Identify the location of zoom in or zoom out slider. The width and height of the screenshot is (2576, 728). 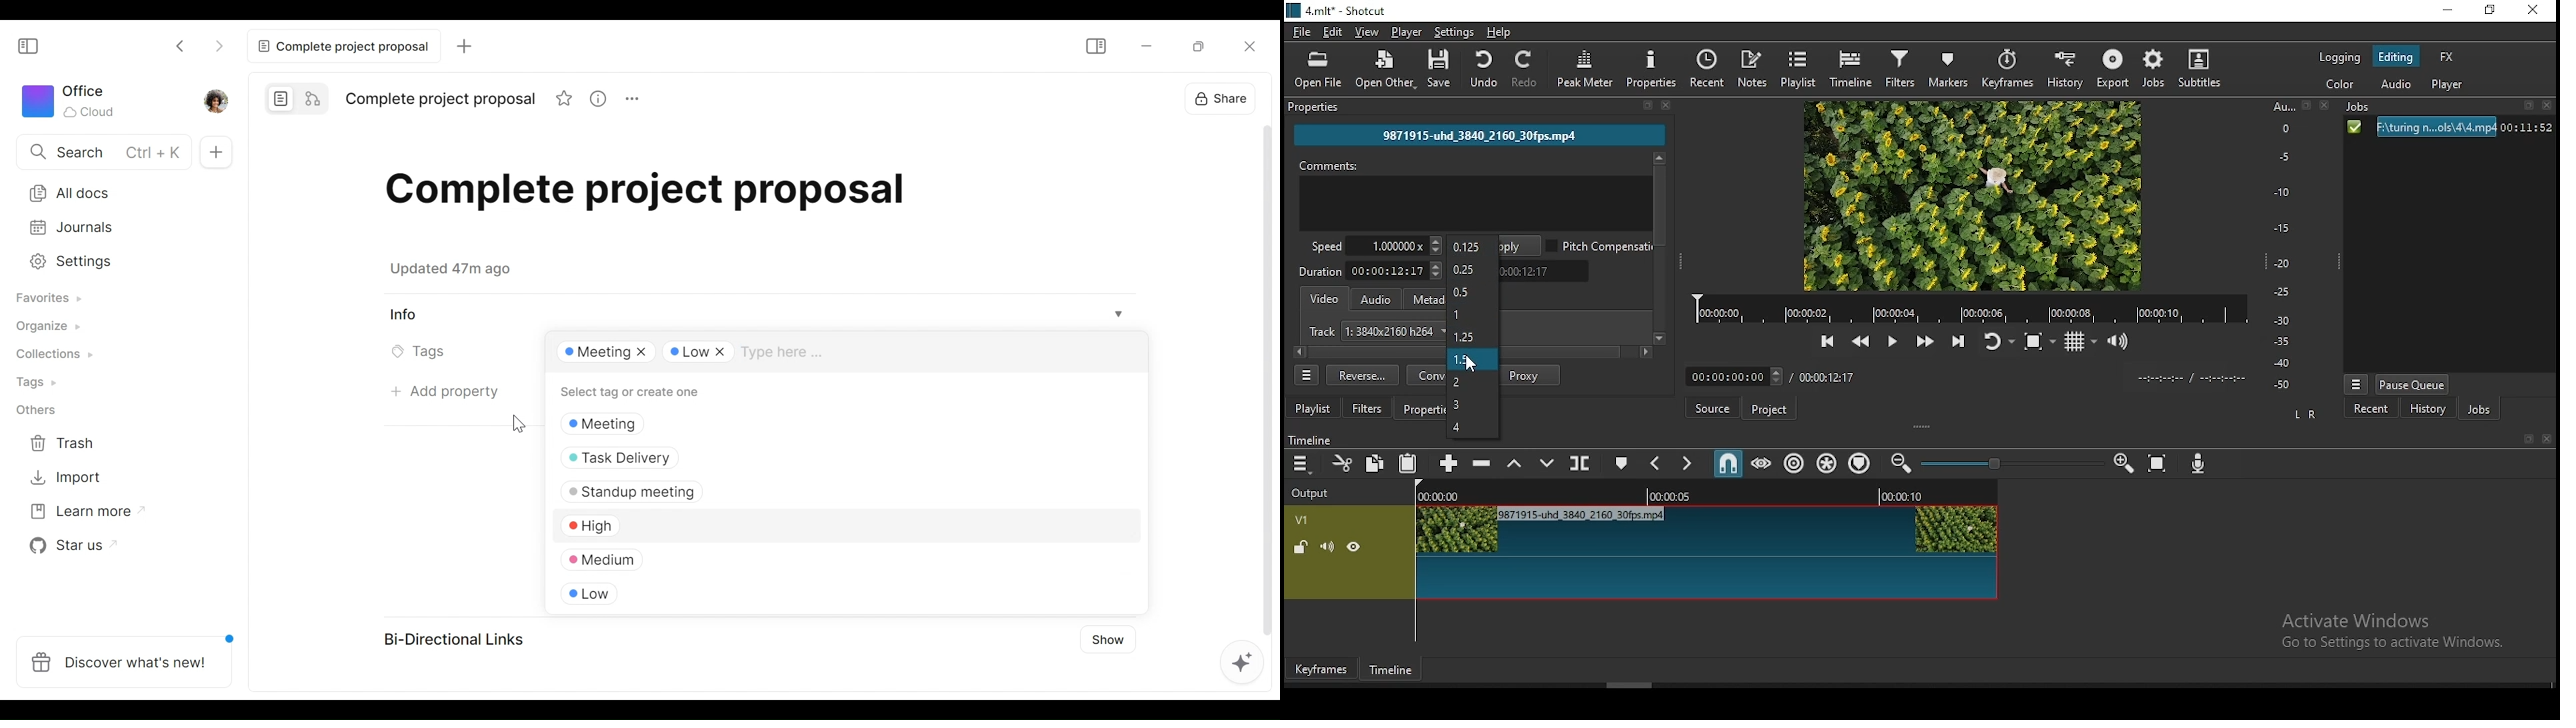
(2011, 466).